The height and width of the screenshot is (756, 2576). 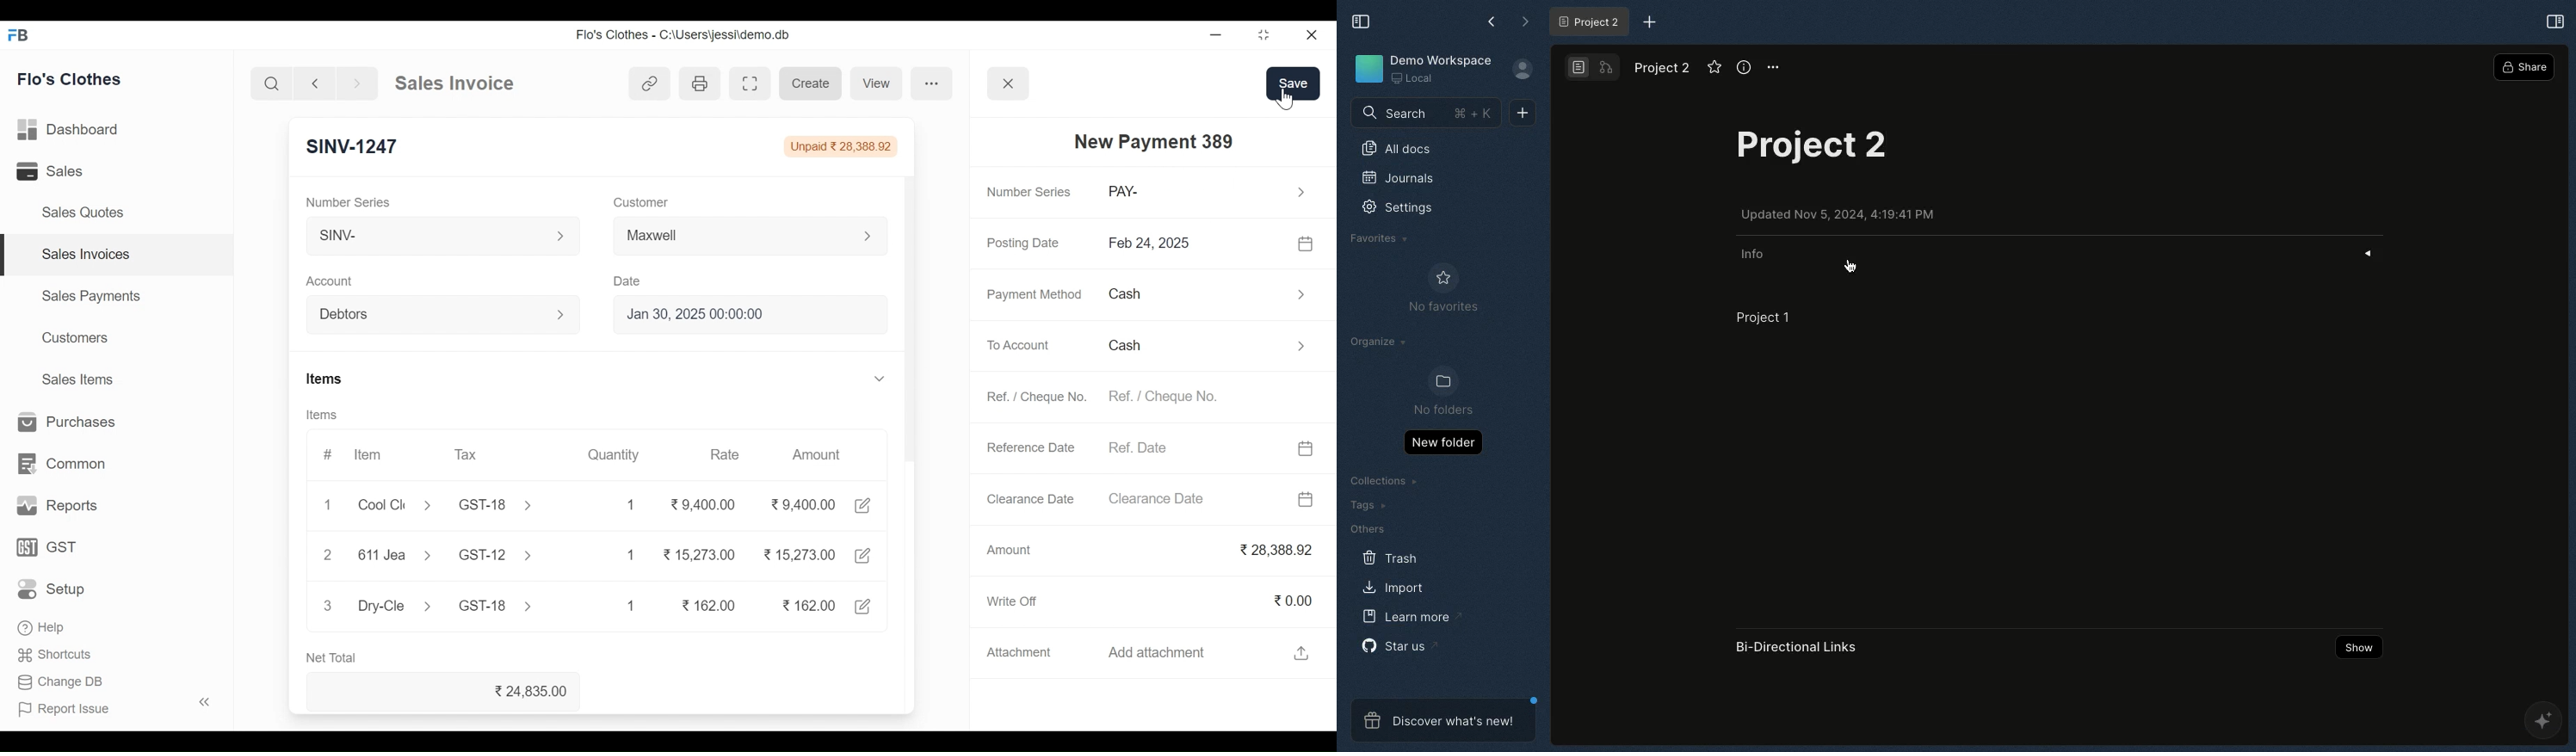 What do you see at coordinates (1038, 294) in the screenshot?
I see `Payment Method` at bounding box center [1038, 294].